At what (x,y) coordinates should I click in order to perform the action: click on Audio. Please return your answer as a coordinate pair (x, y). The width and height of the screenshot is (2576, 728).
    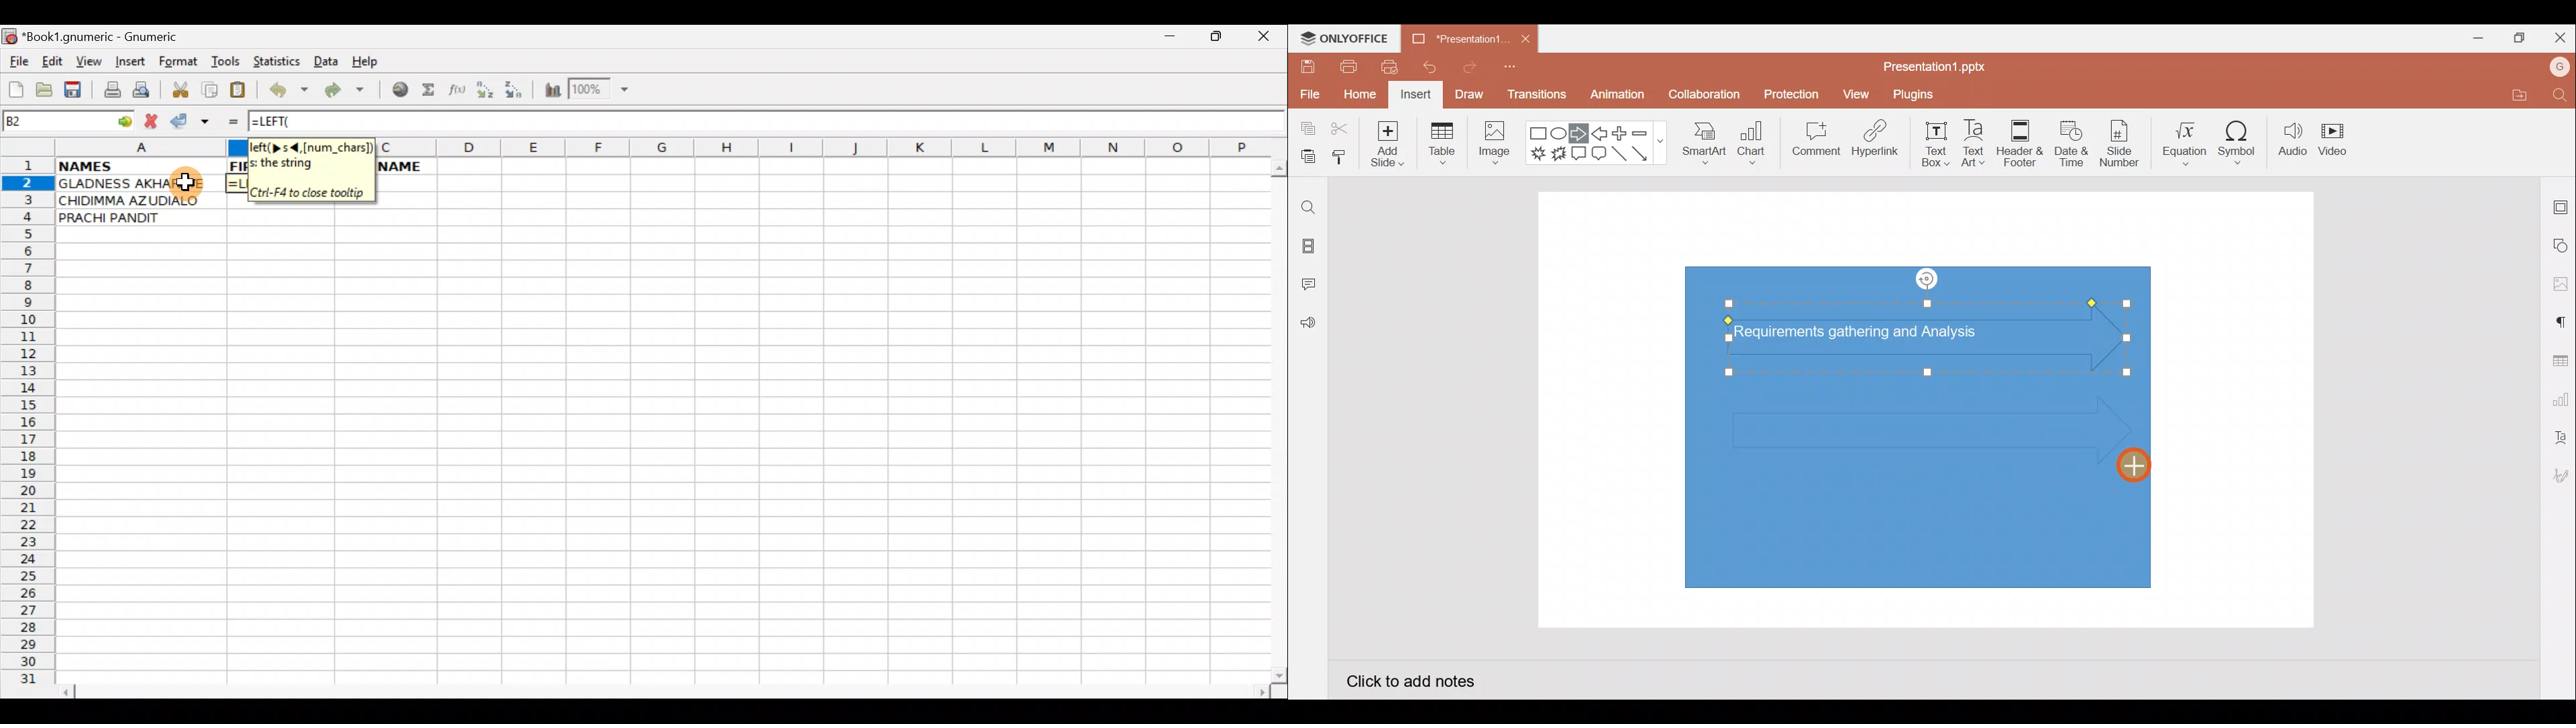
    Looking at the image, I should click on (2293, 139).